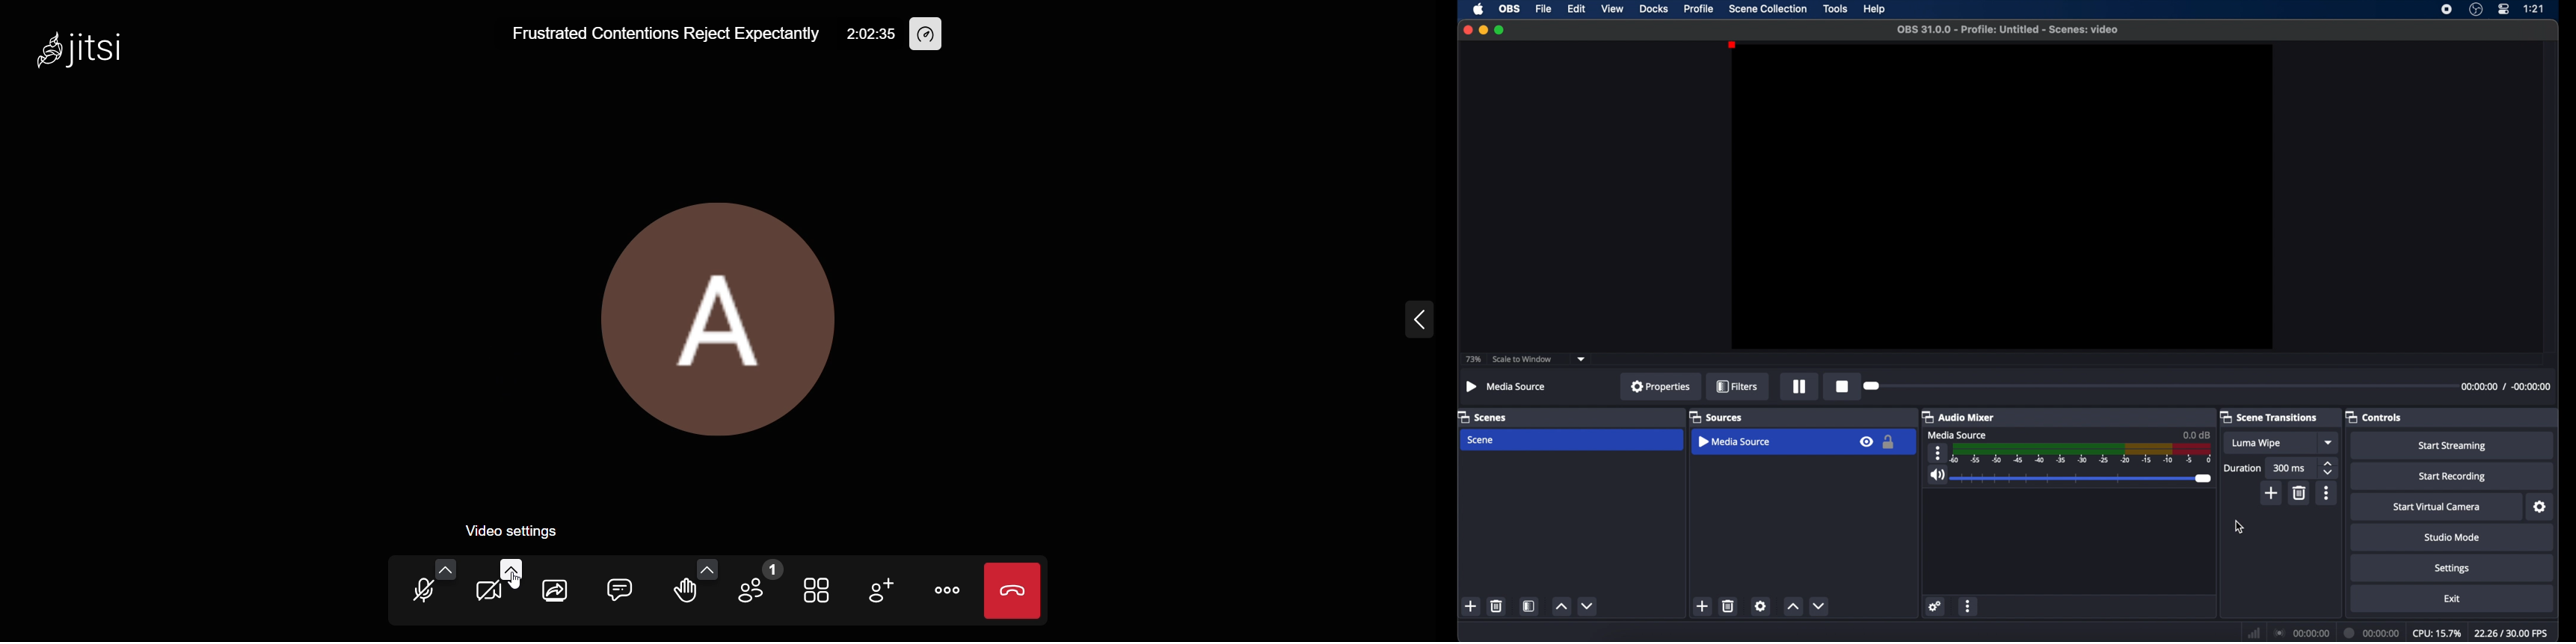  I want to click on media source, so click(1734, 442).